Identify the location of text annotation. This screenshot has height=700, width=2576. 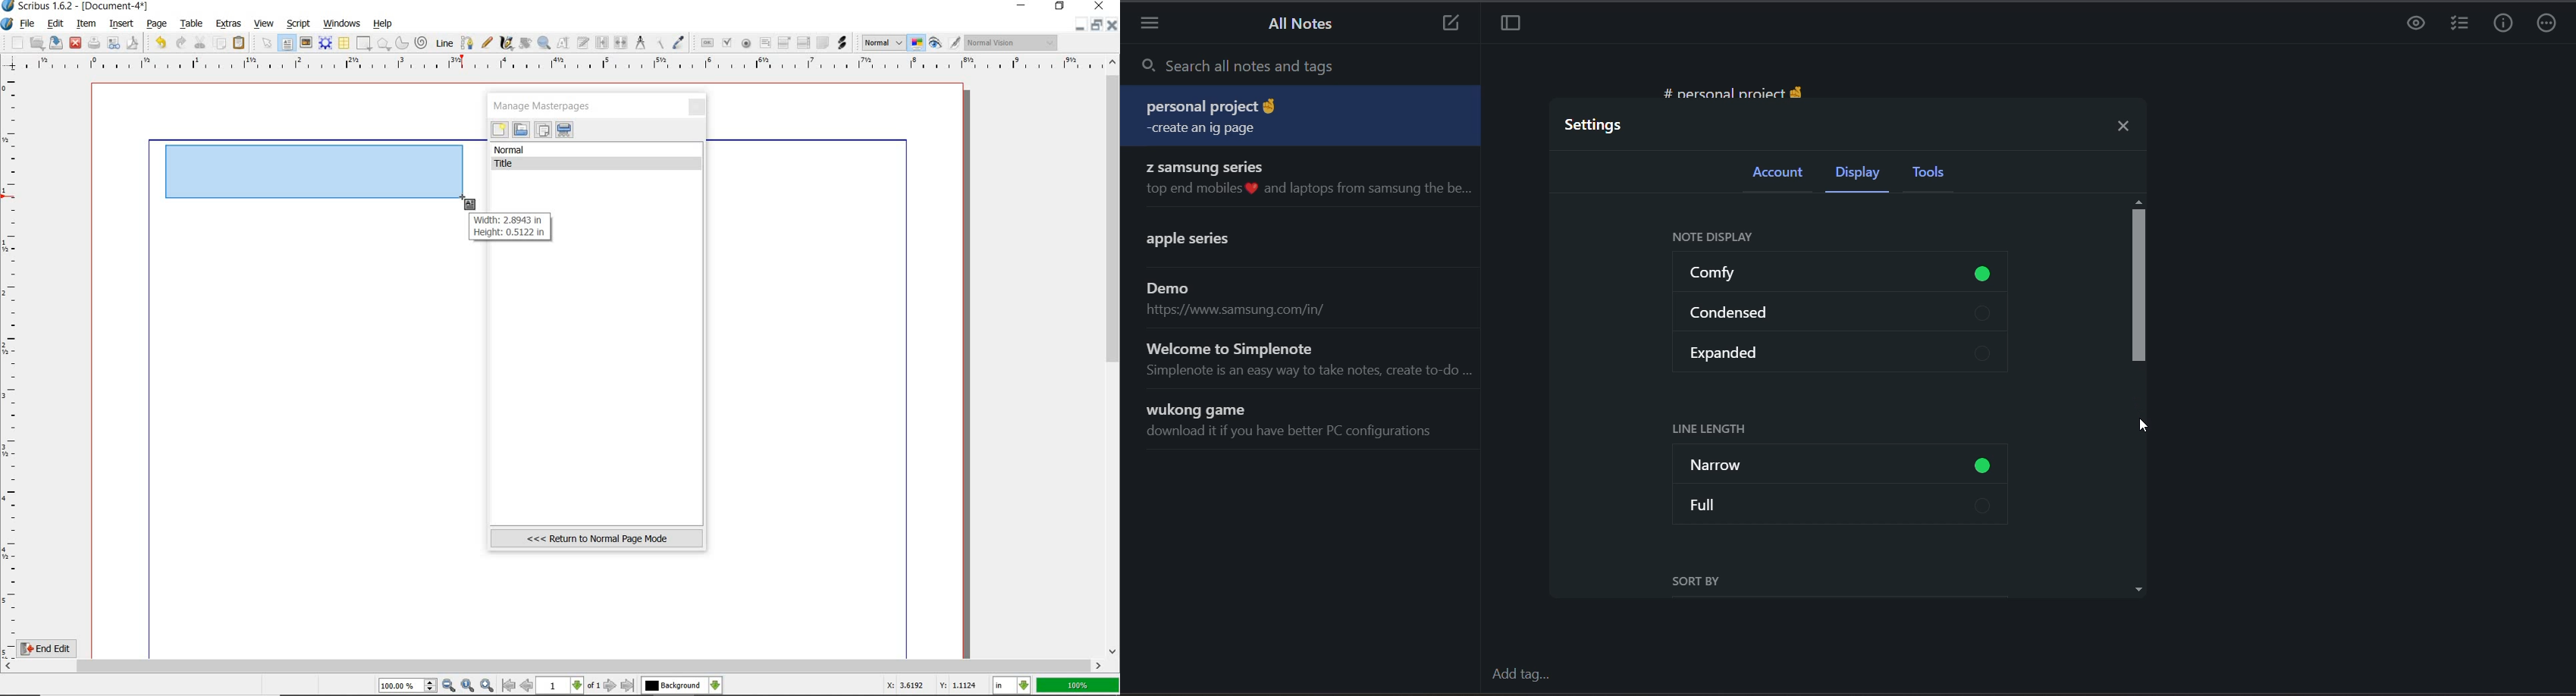
(822, 43).